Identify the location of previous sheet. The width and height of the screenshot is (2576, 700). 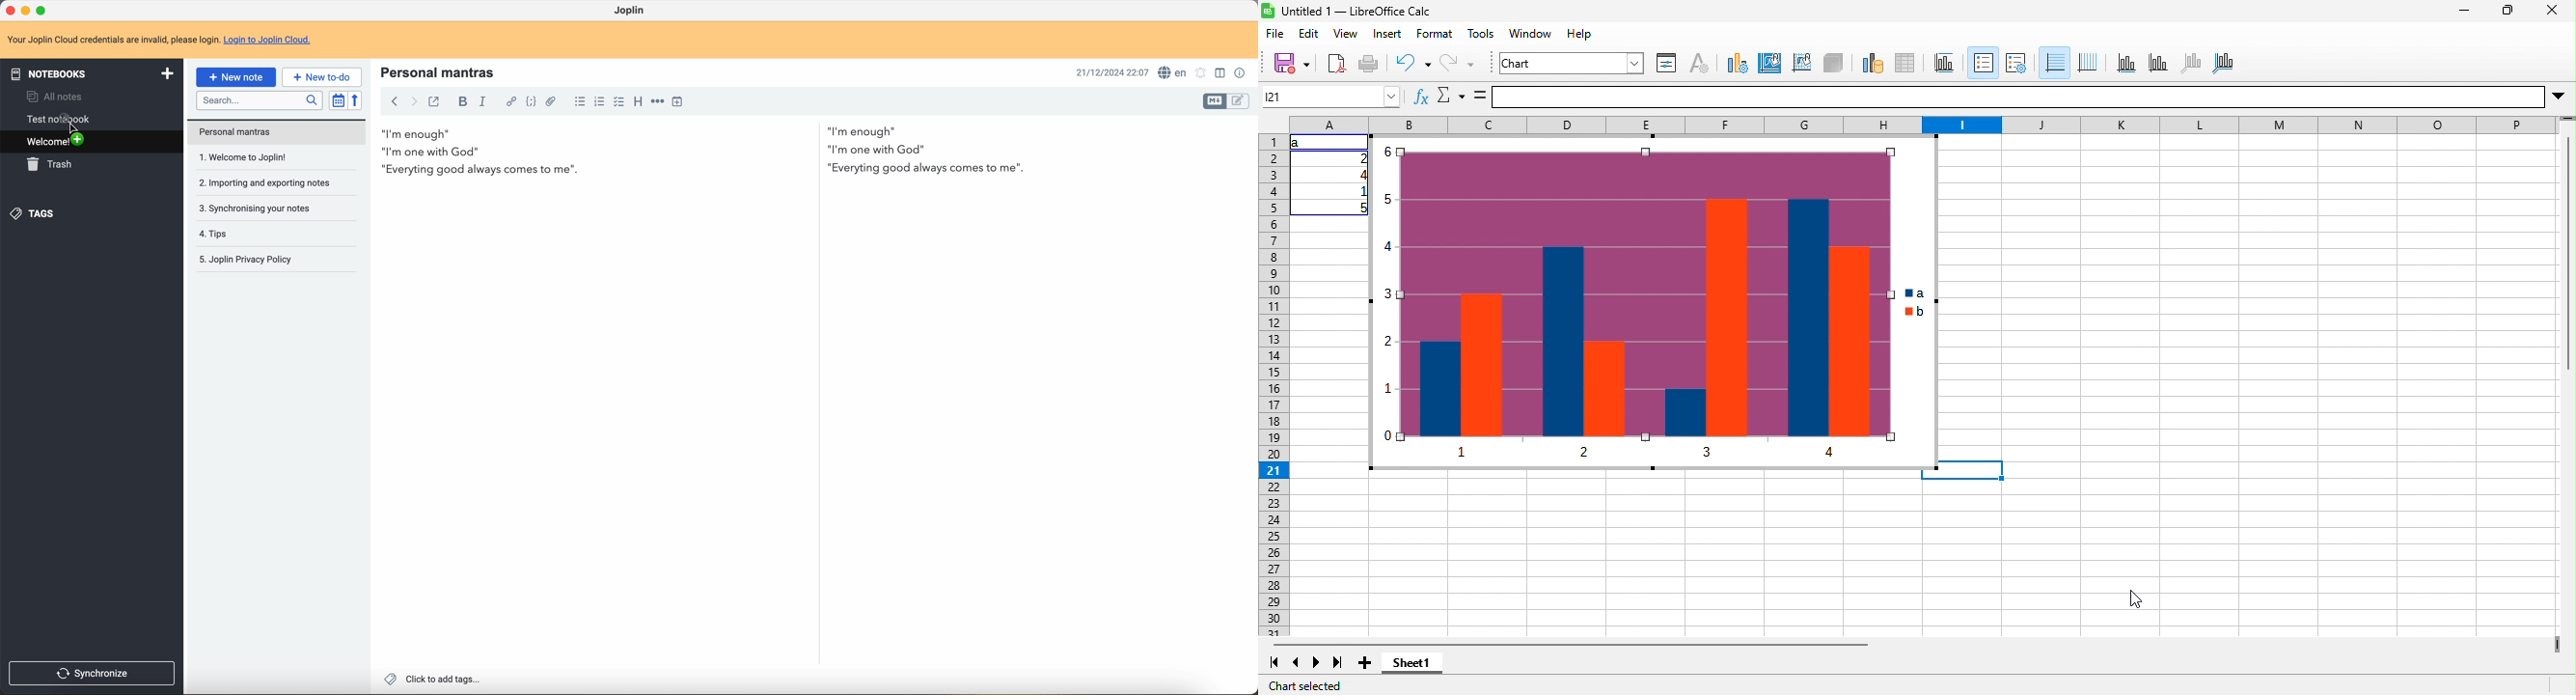
(1295, 662).